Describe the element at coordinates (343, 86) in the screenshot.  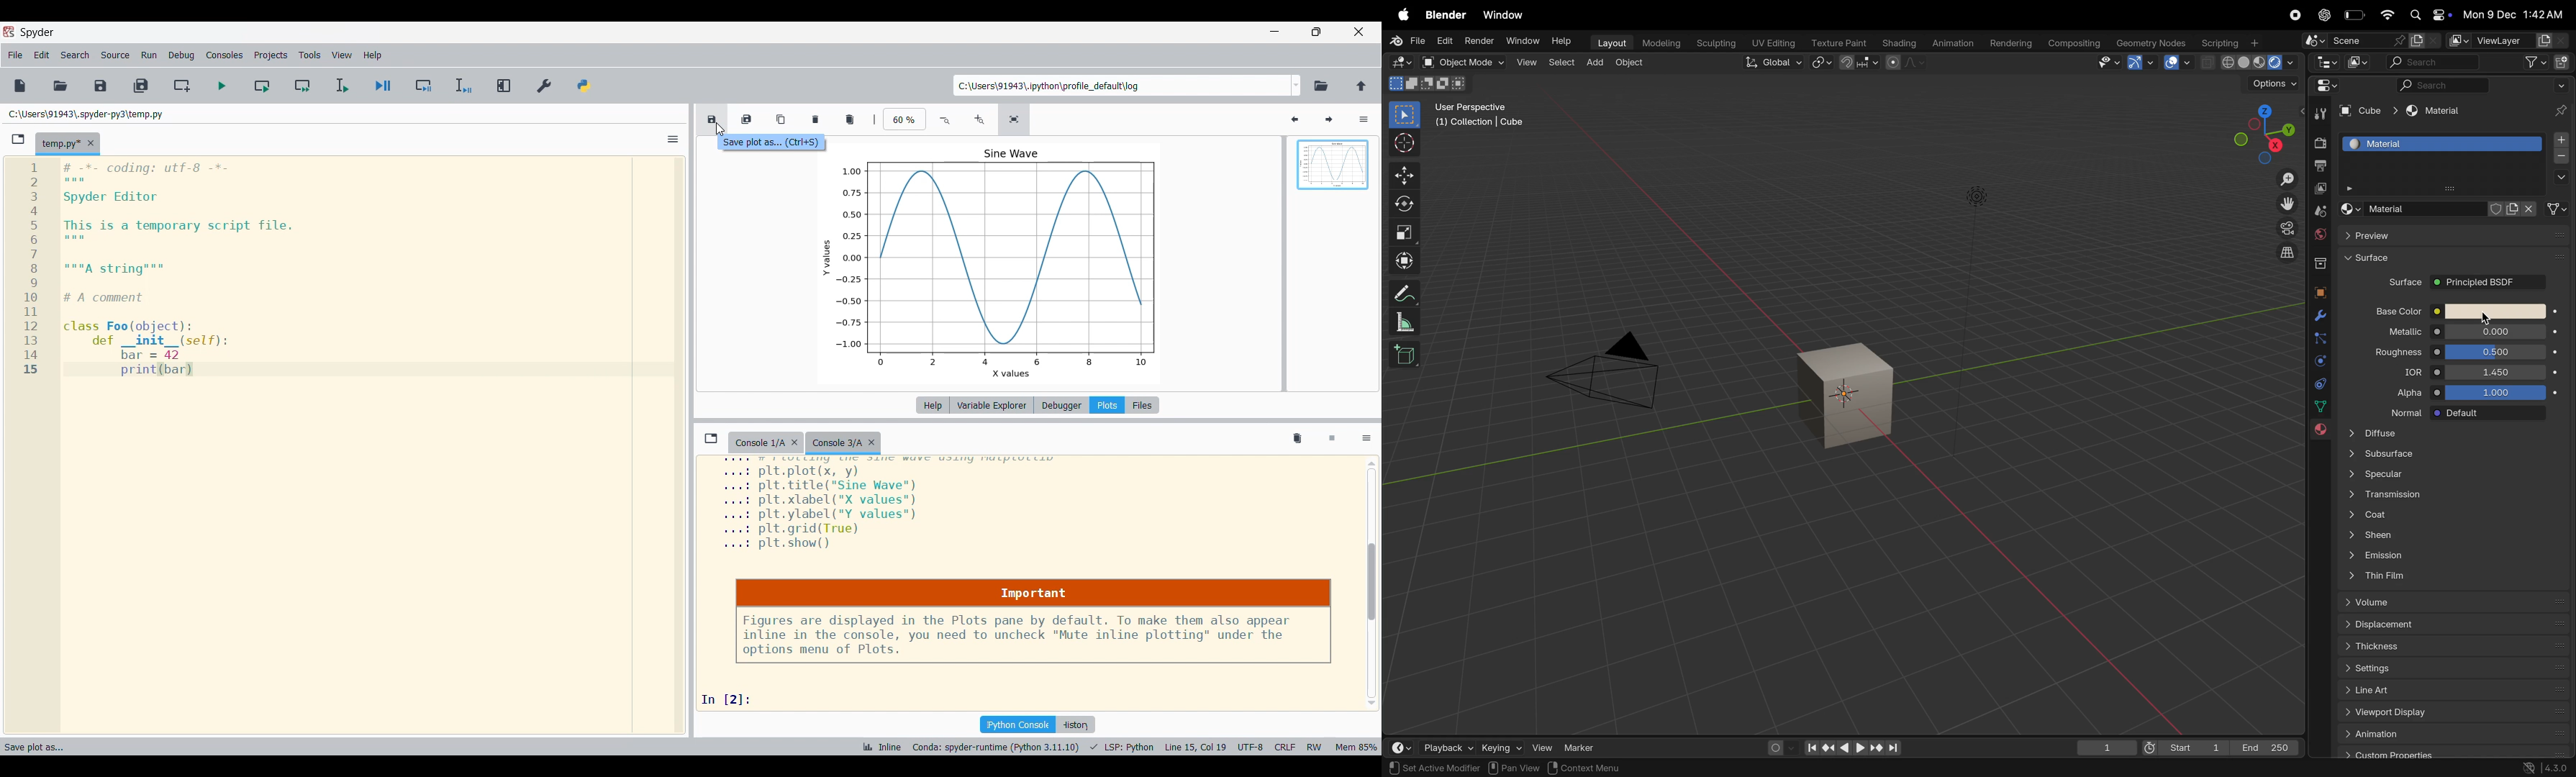
I see `Run selection/current file` at that location.